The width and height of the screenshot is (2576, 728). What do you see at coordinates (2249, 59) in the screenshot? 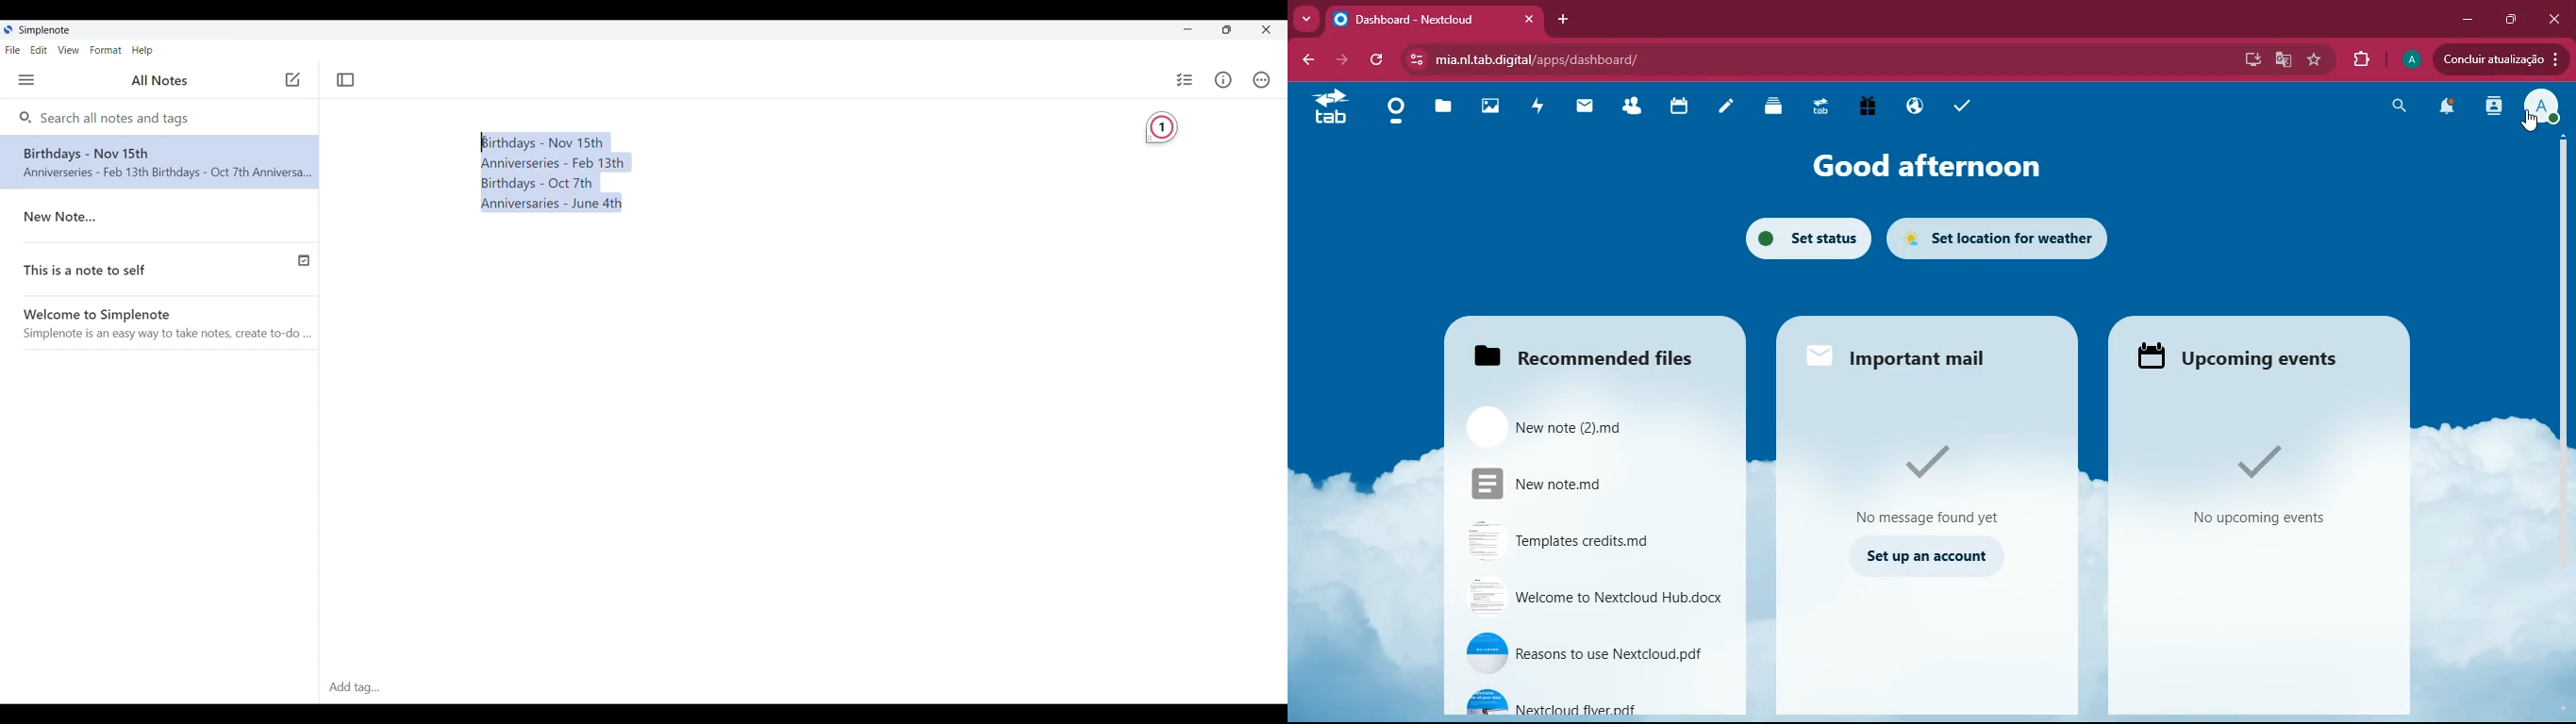
I see `desktop` at bounding box center [2249, 59].